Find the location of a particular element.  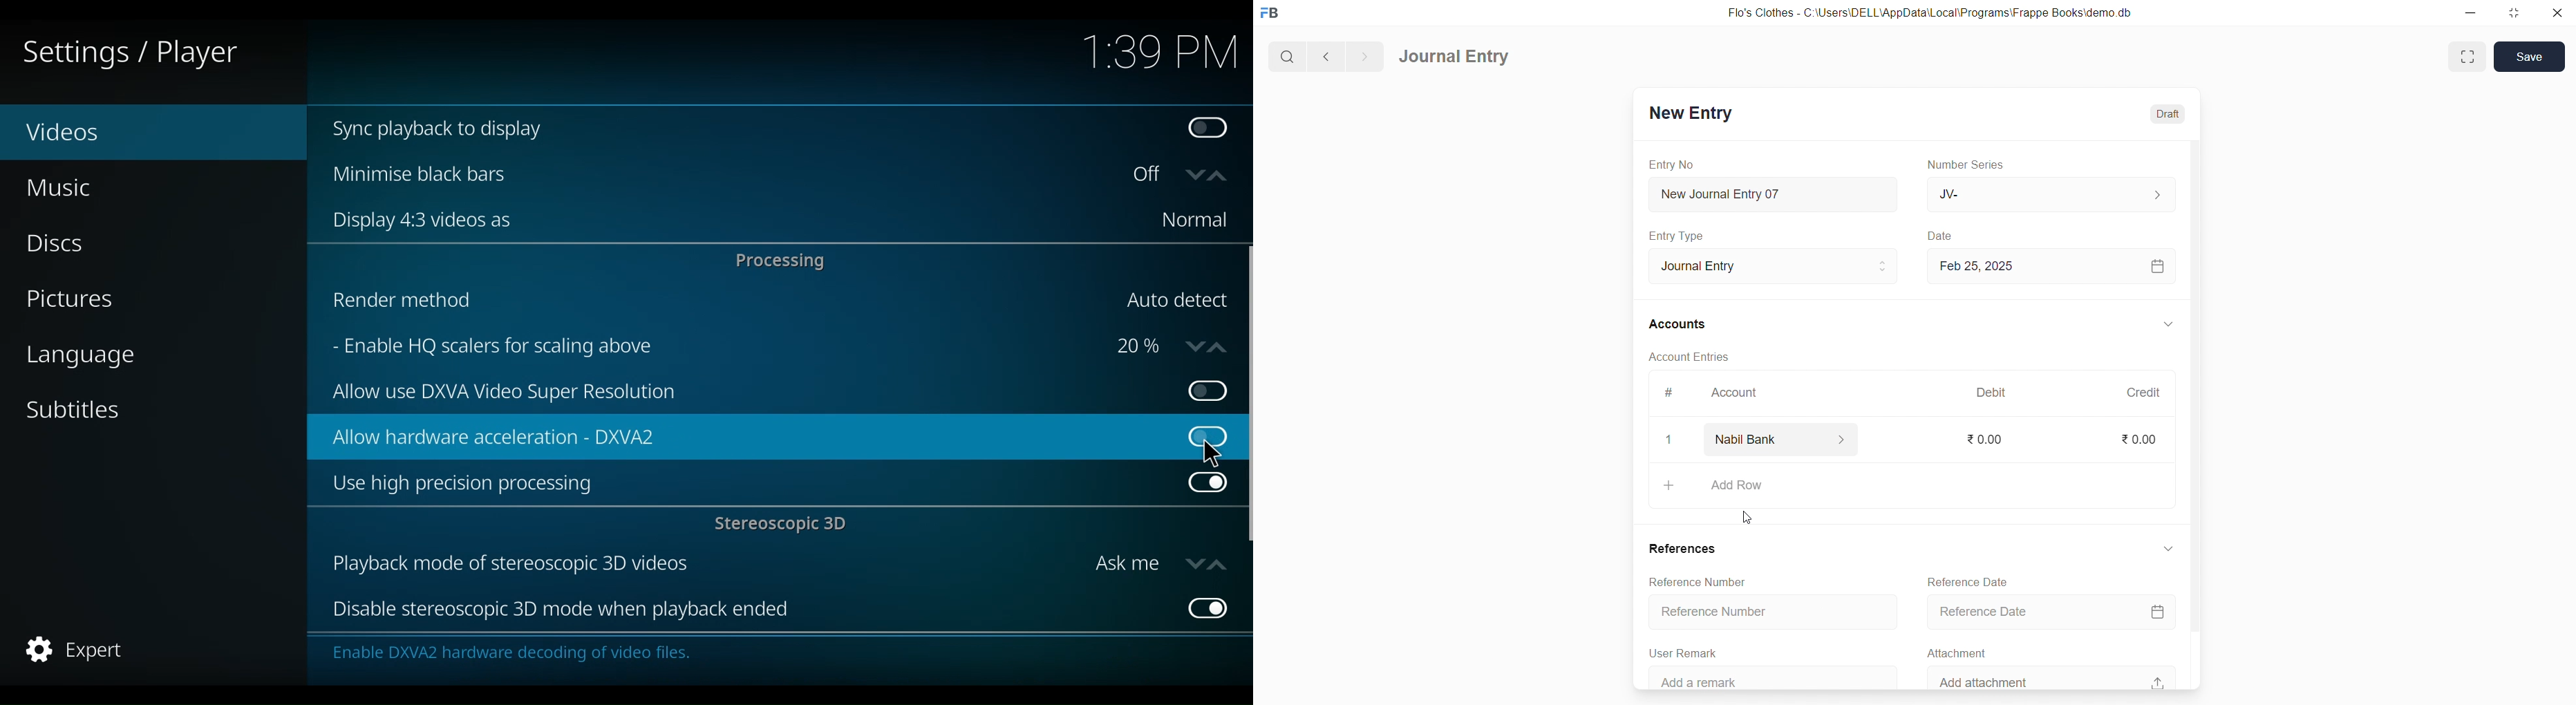

Disable stereoscopic 3D mode when playback ended is located at coordinates (749, 610).